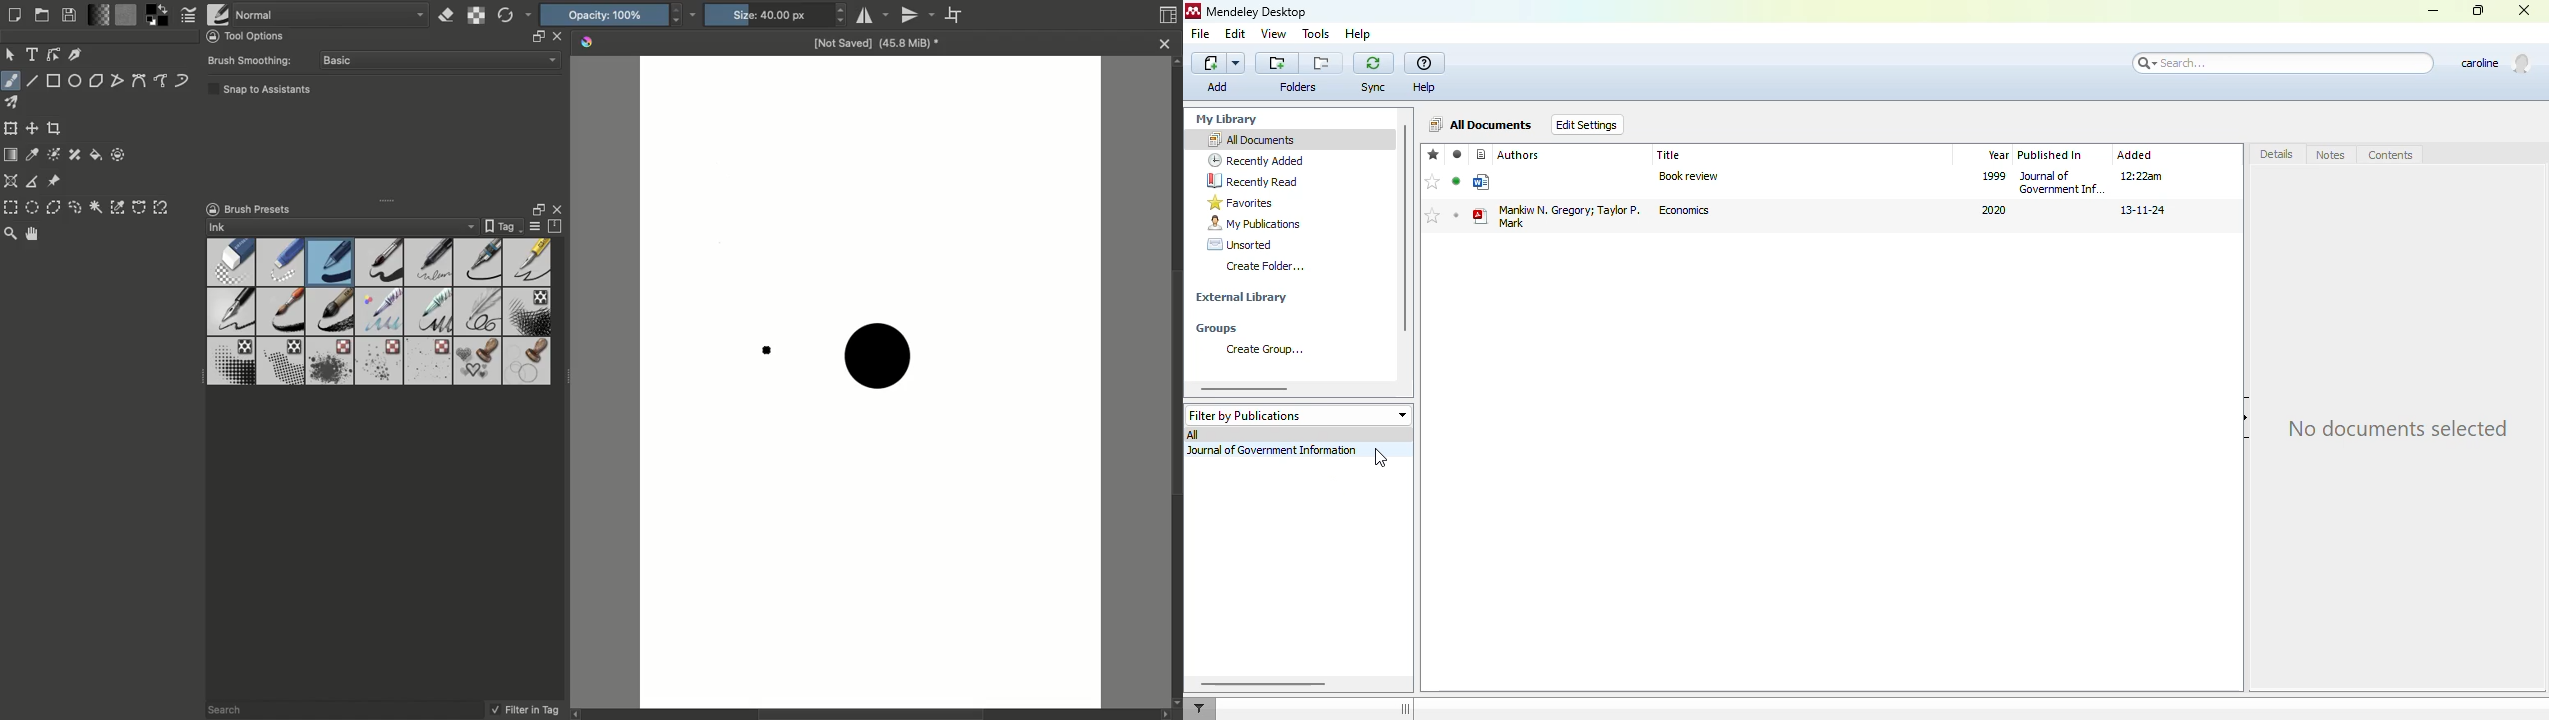  What do you see at coordinates (1256, 160) in the screenshot?
I see `recently added` at bounding box center [1256, 160].